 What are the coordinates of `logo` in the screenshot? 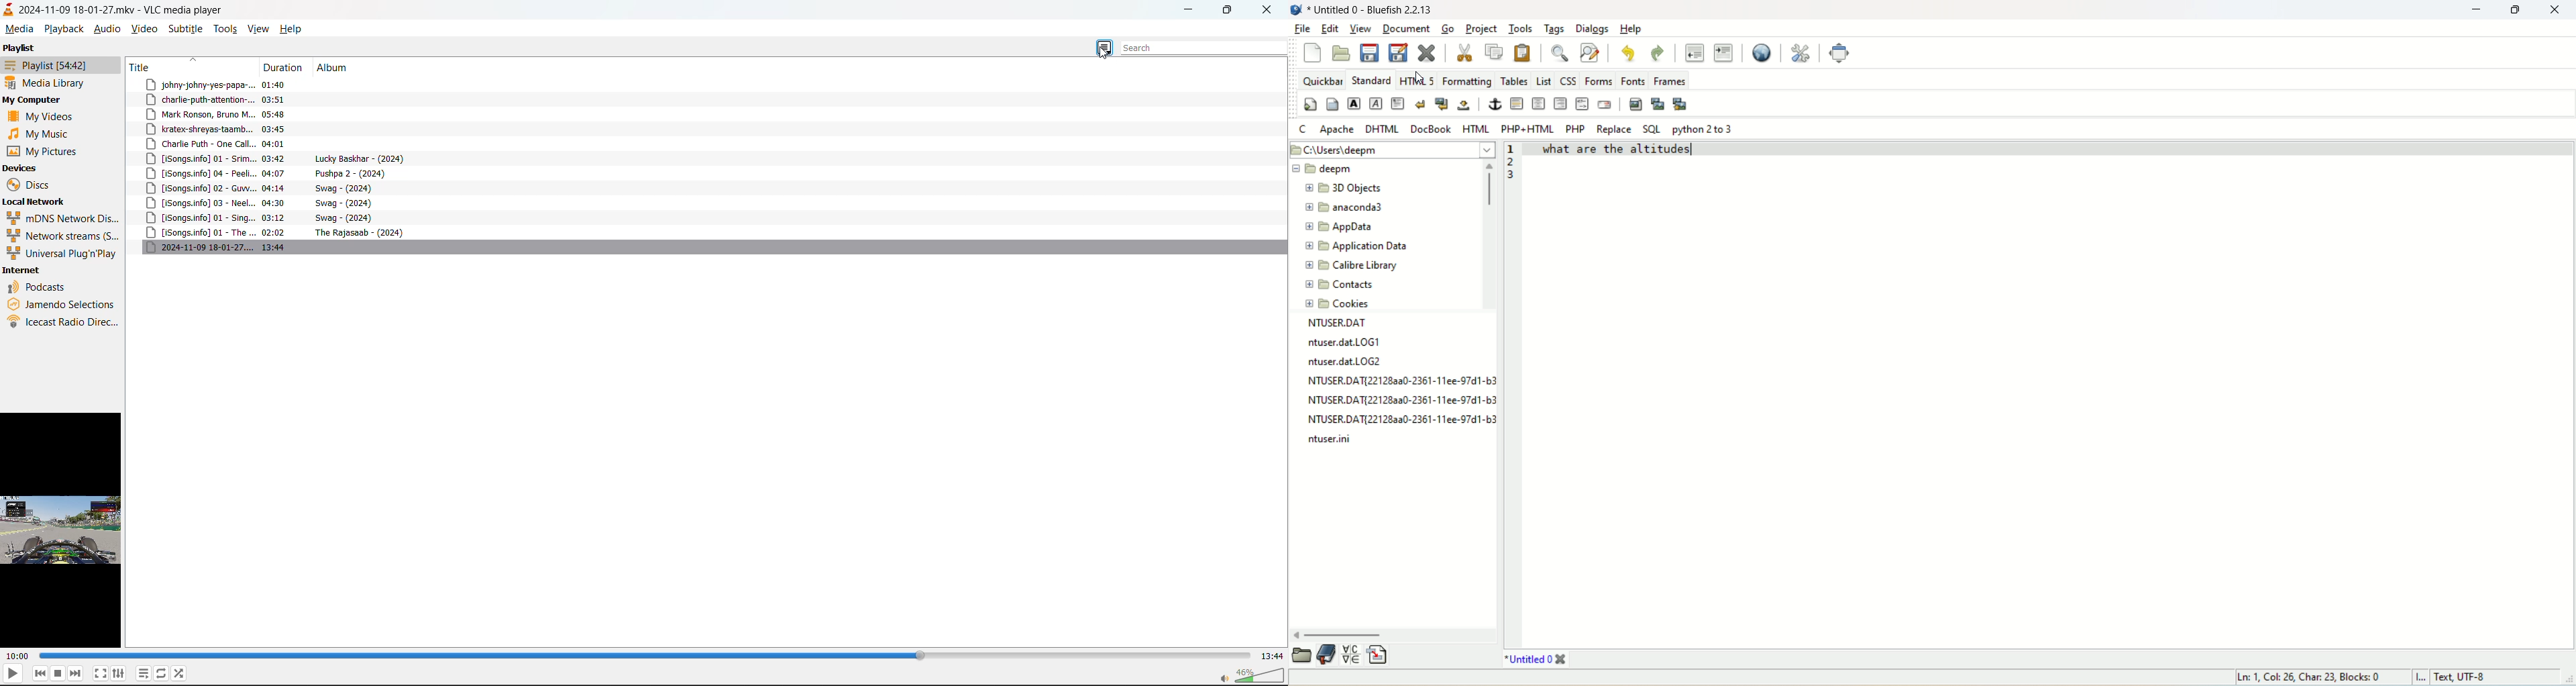 It's located at (1296, 9).